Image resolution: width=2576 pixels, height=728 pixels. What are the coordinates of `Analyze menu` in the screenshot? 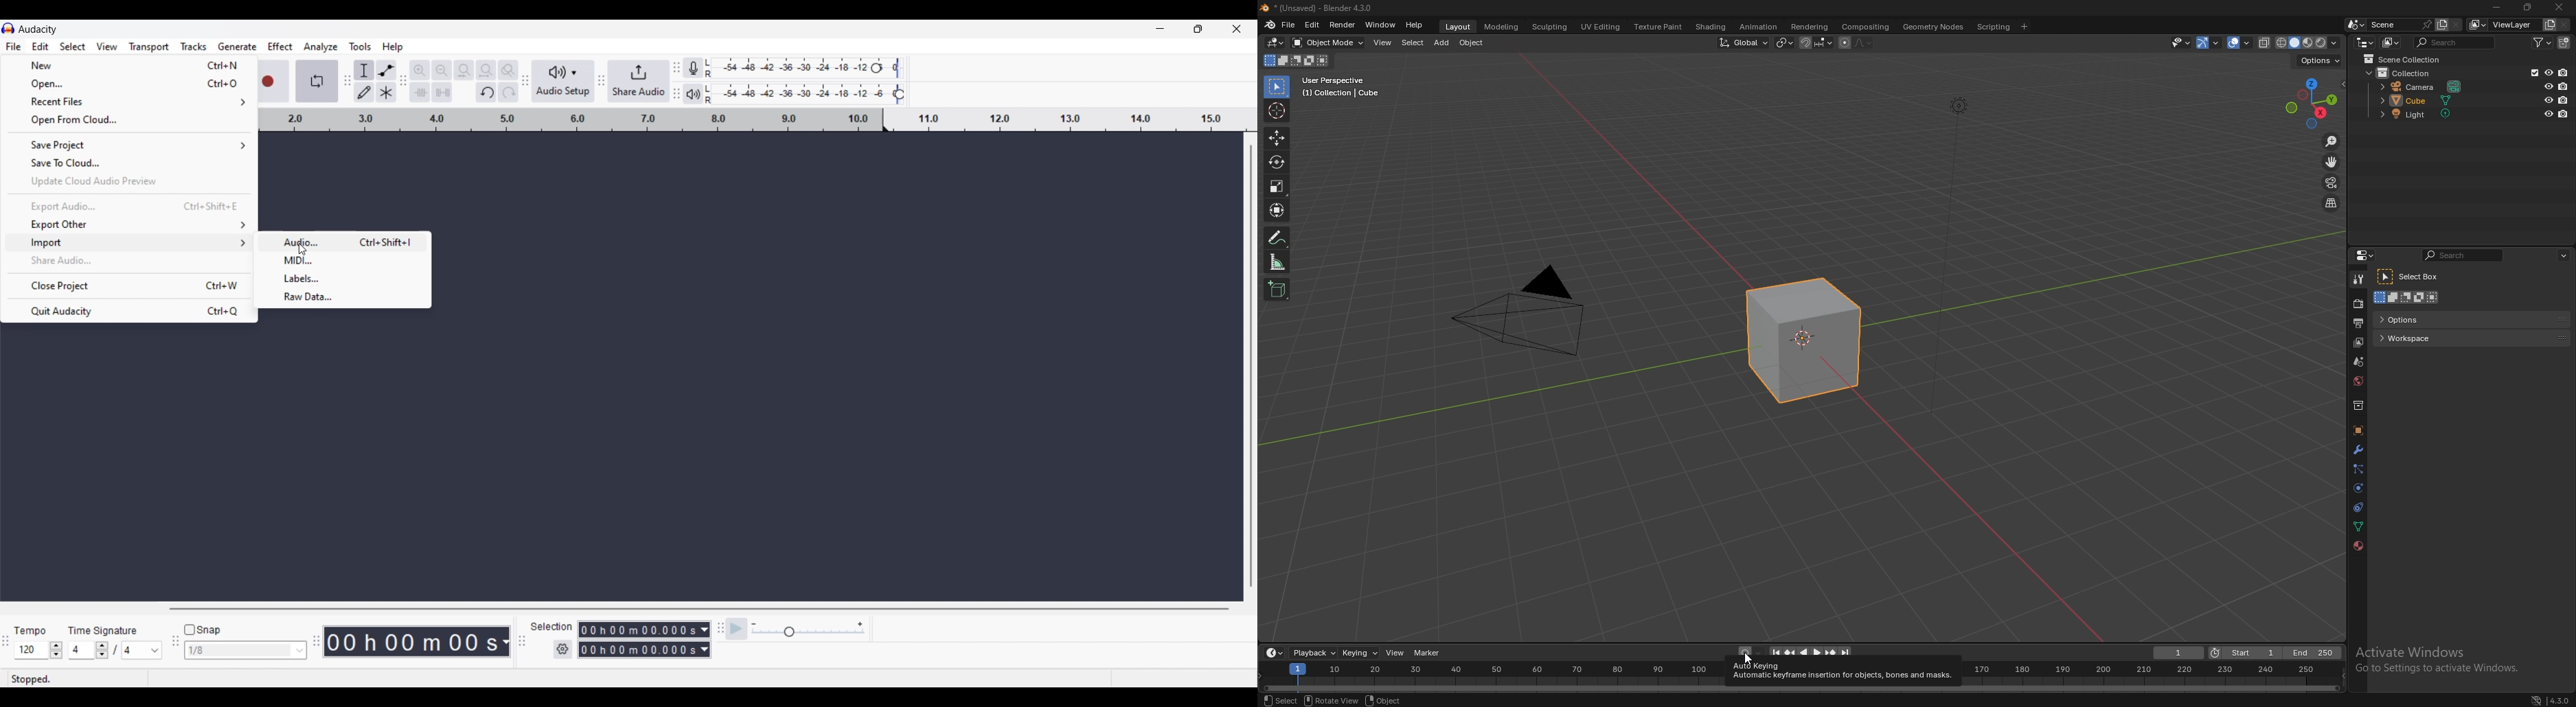 It's located at (320, 47).